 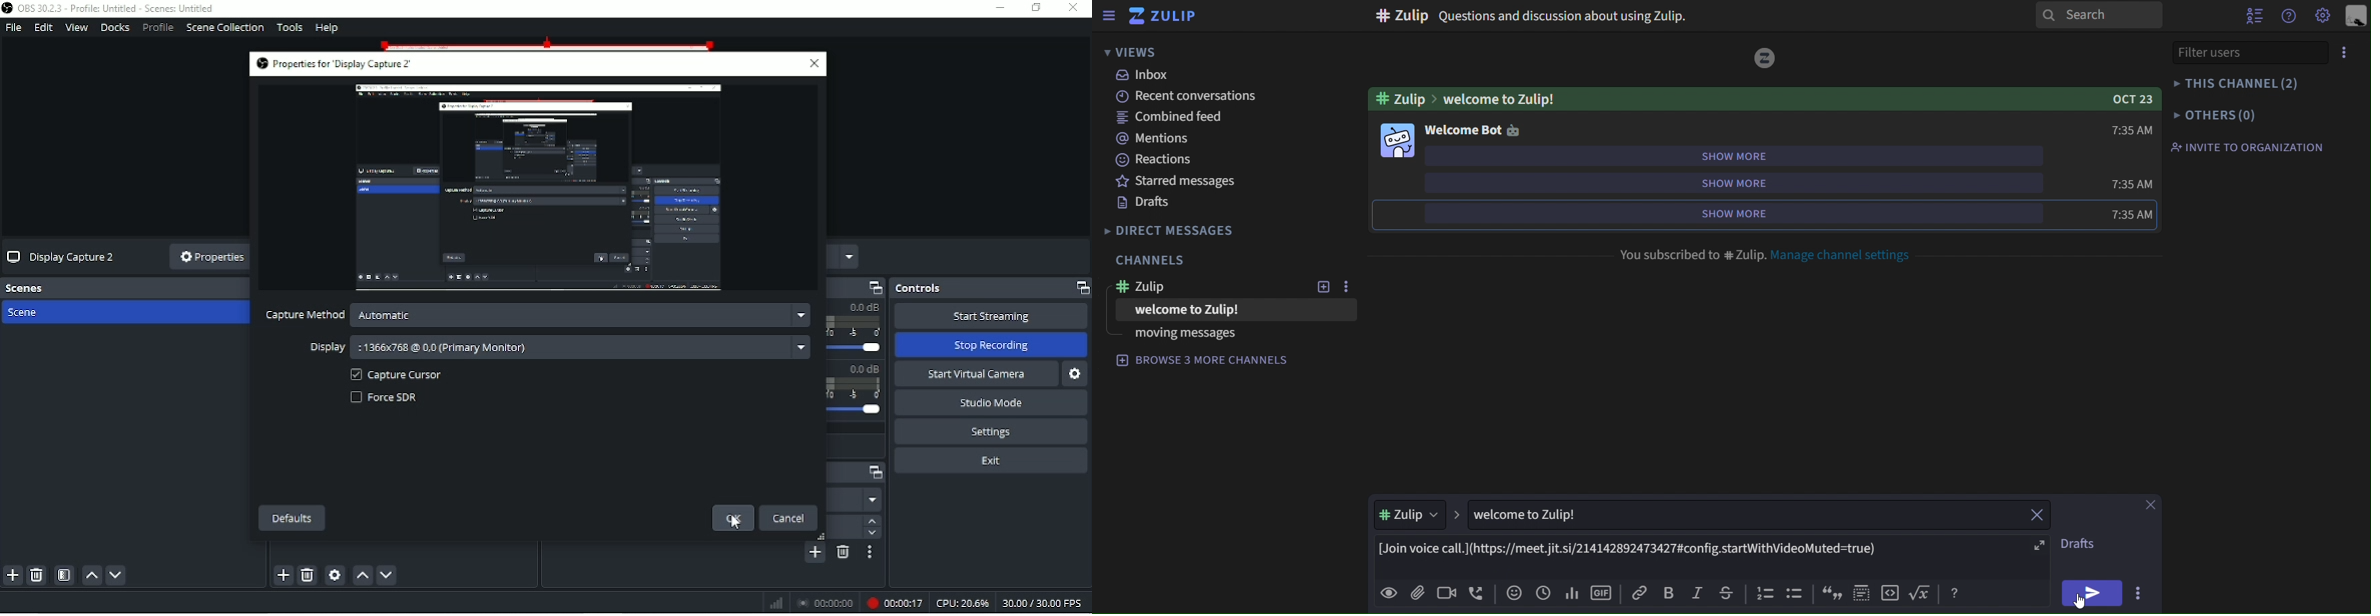 What do you see at coordinates (814, 553) in the screenshot?
I see `Add configurable transition` at bounding box center [814, 553].